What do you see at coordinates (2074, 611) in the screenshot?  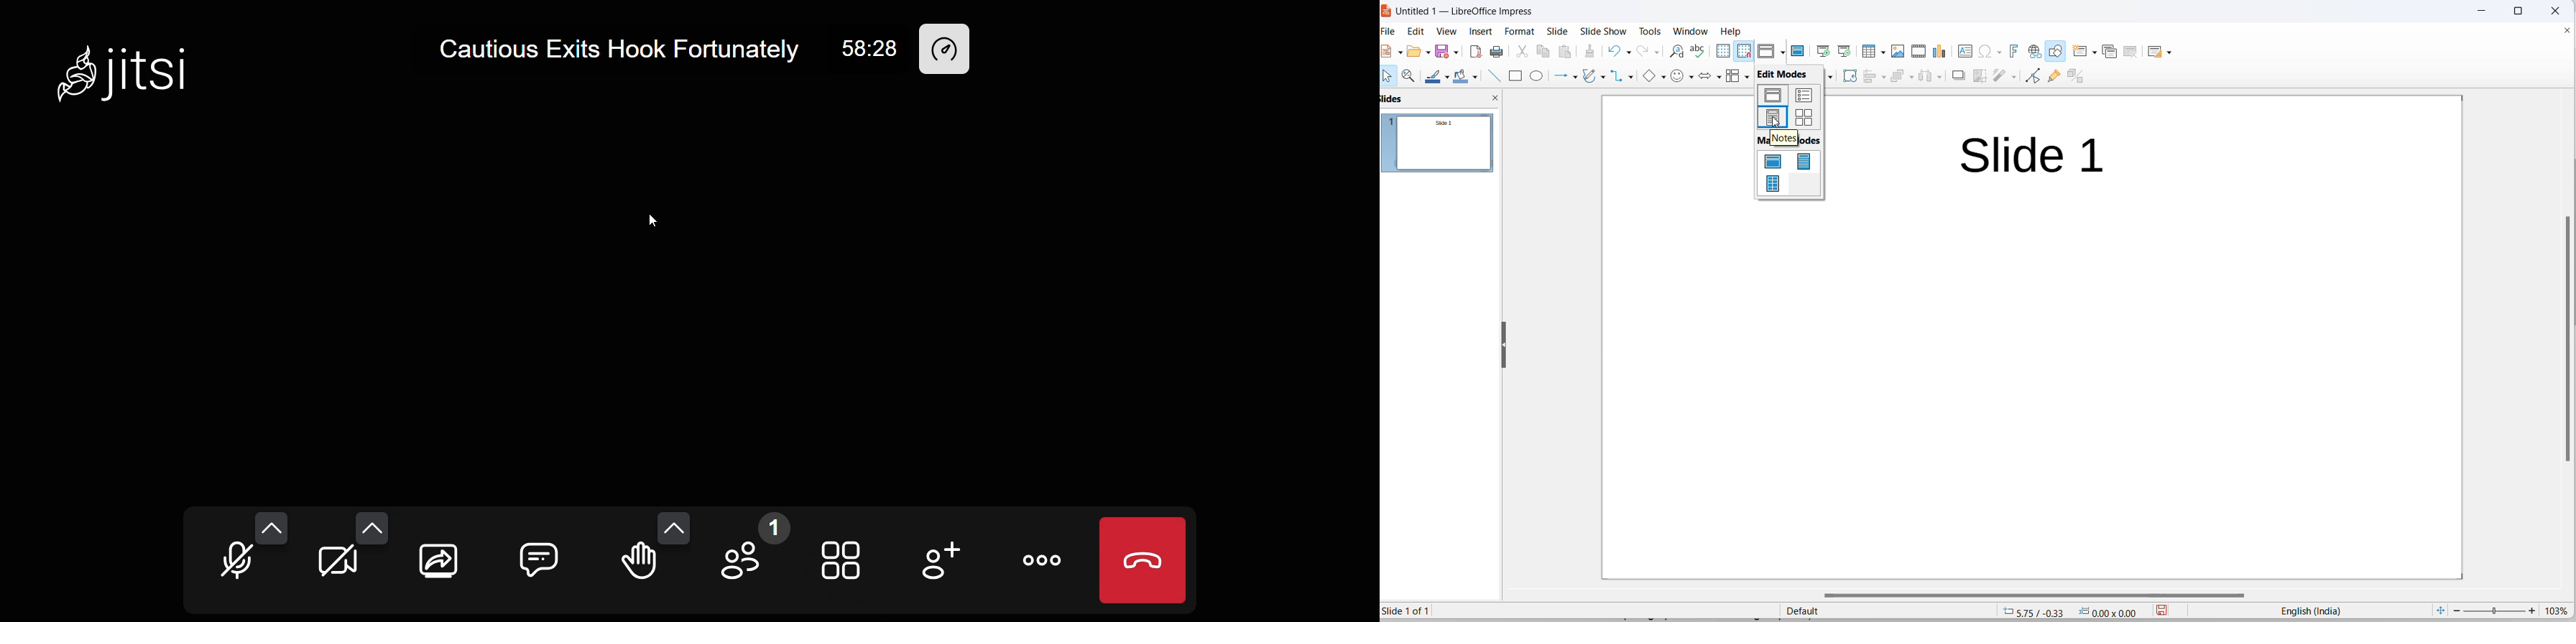 I see `cursor and selection coordinates` at bounding box center [2074, 611].